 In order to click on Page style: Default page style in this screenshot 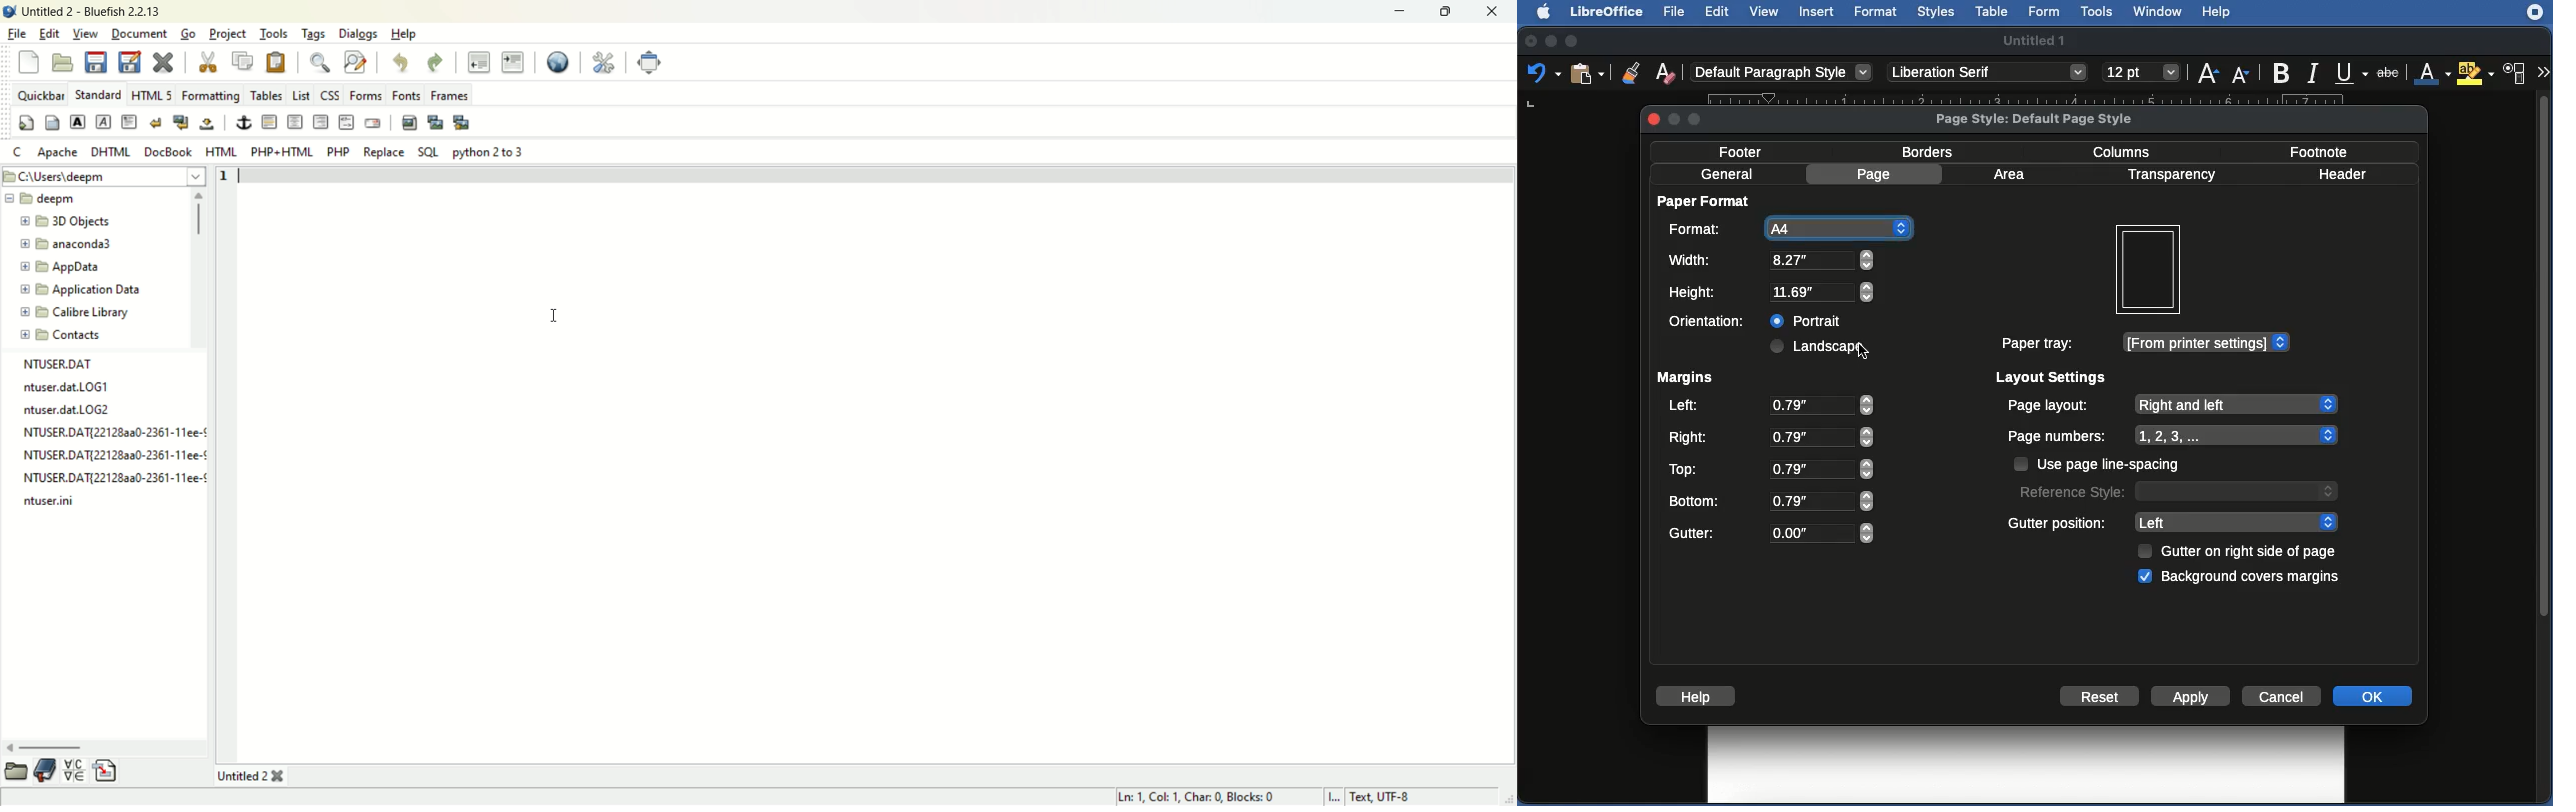, I will do `click(2040, 119)`.